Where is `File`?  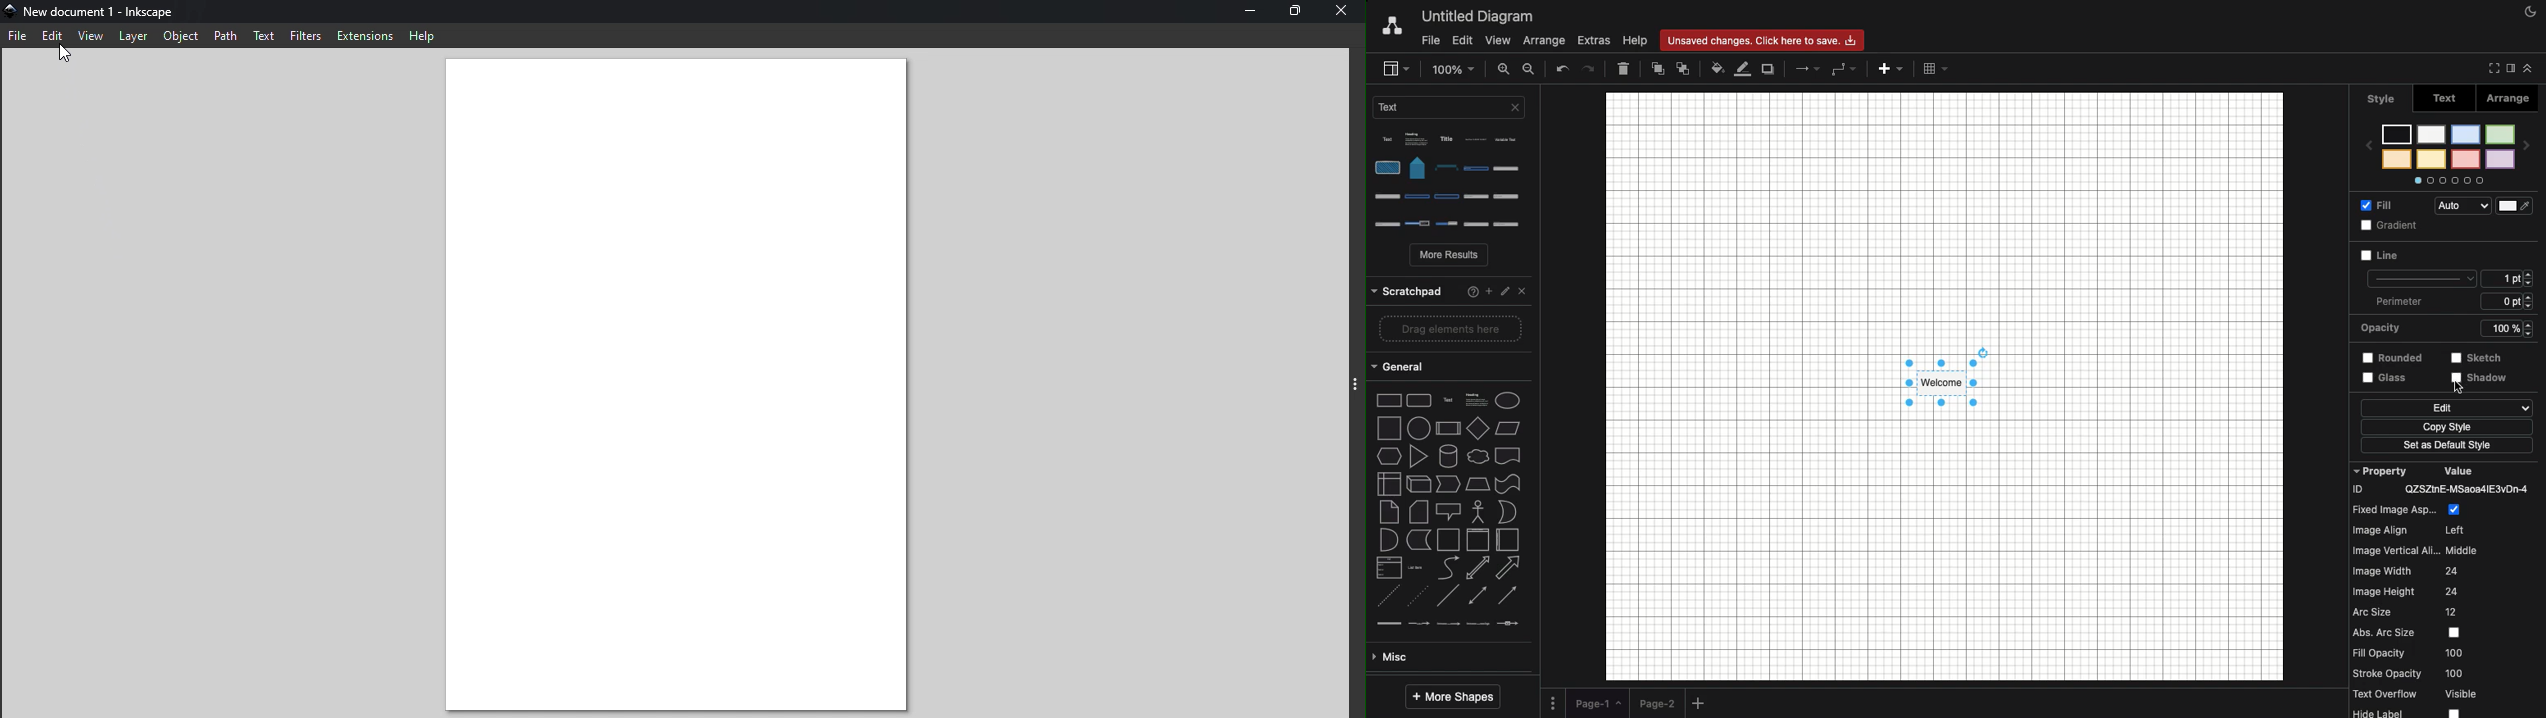 File is located at coordinates (1428, 41).